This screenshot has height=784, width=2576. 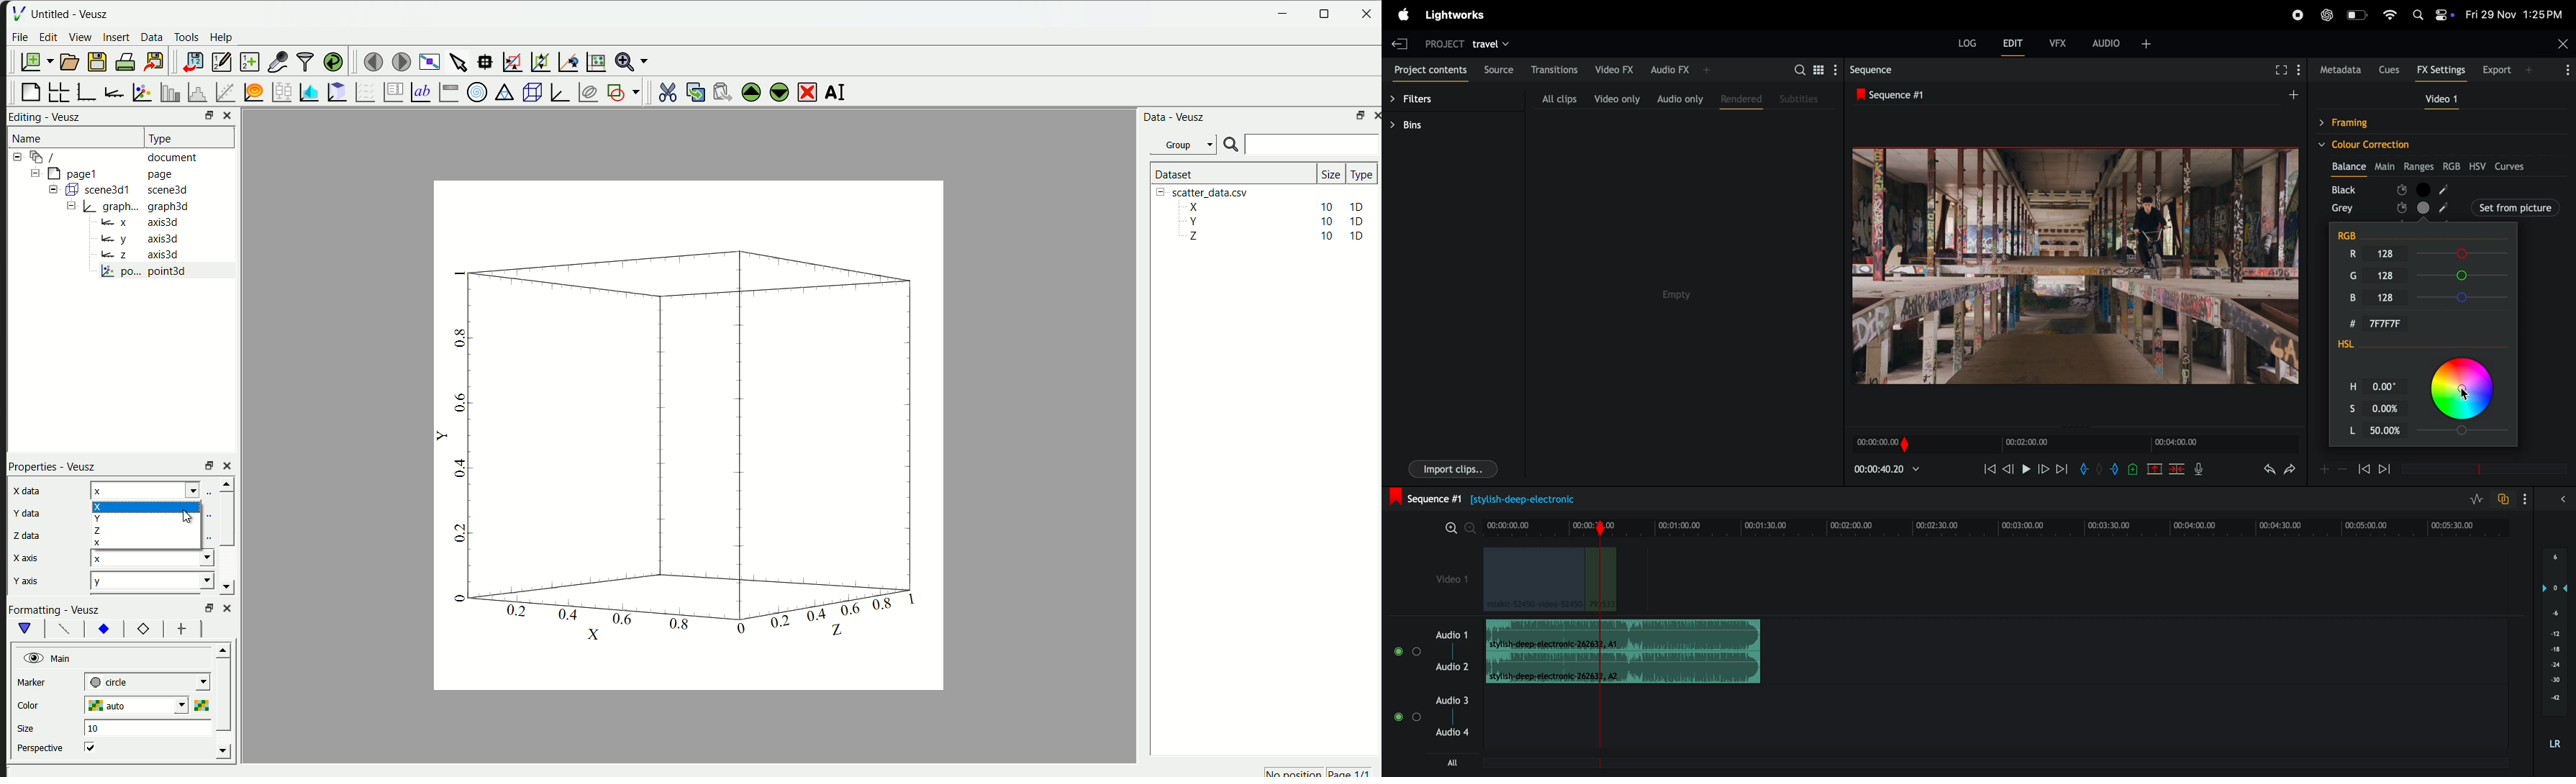 What do you see at coordinates (153, 60) in the screenshot?
I see `export to graphics format` at bounding box center [153, 60].